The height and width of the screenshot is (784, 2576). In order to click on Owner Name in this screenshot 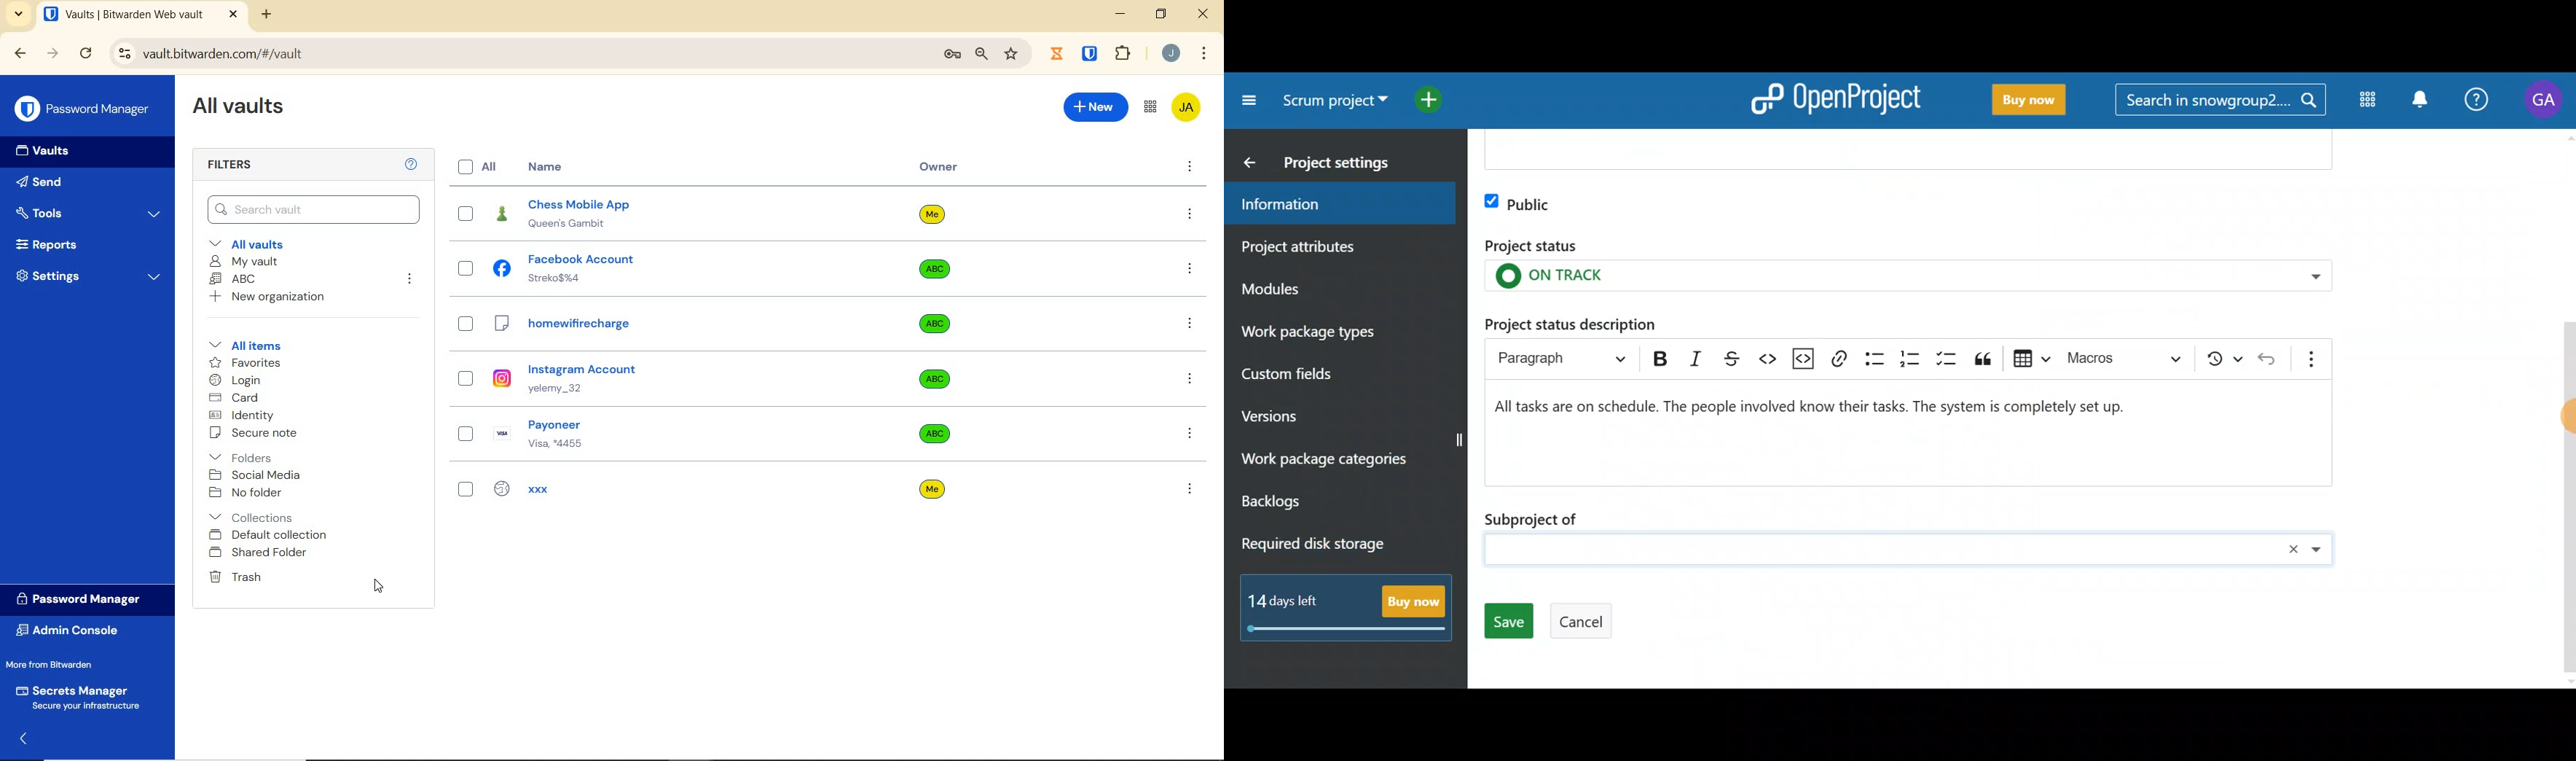, I will do `click(929, 354)`.